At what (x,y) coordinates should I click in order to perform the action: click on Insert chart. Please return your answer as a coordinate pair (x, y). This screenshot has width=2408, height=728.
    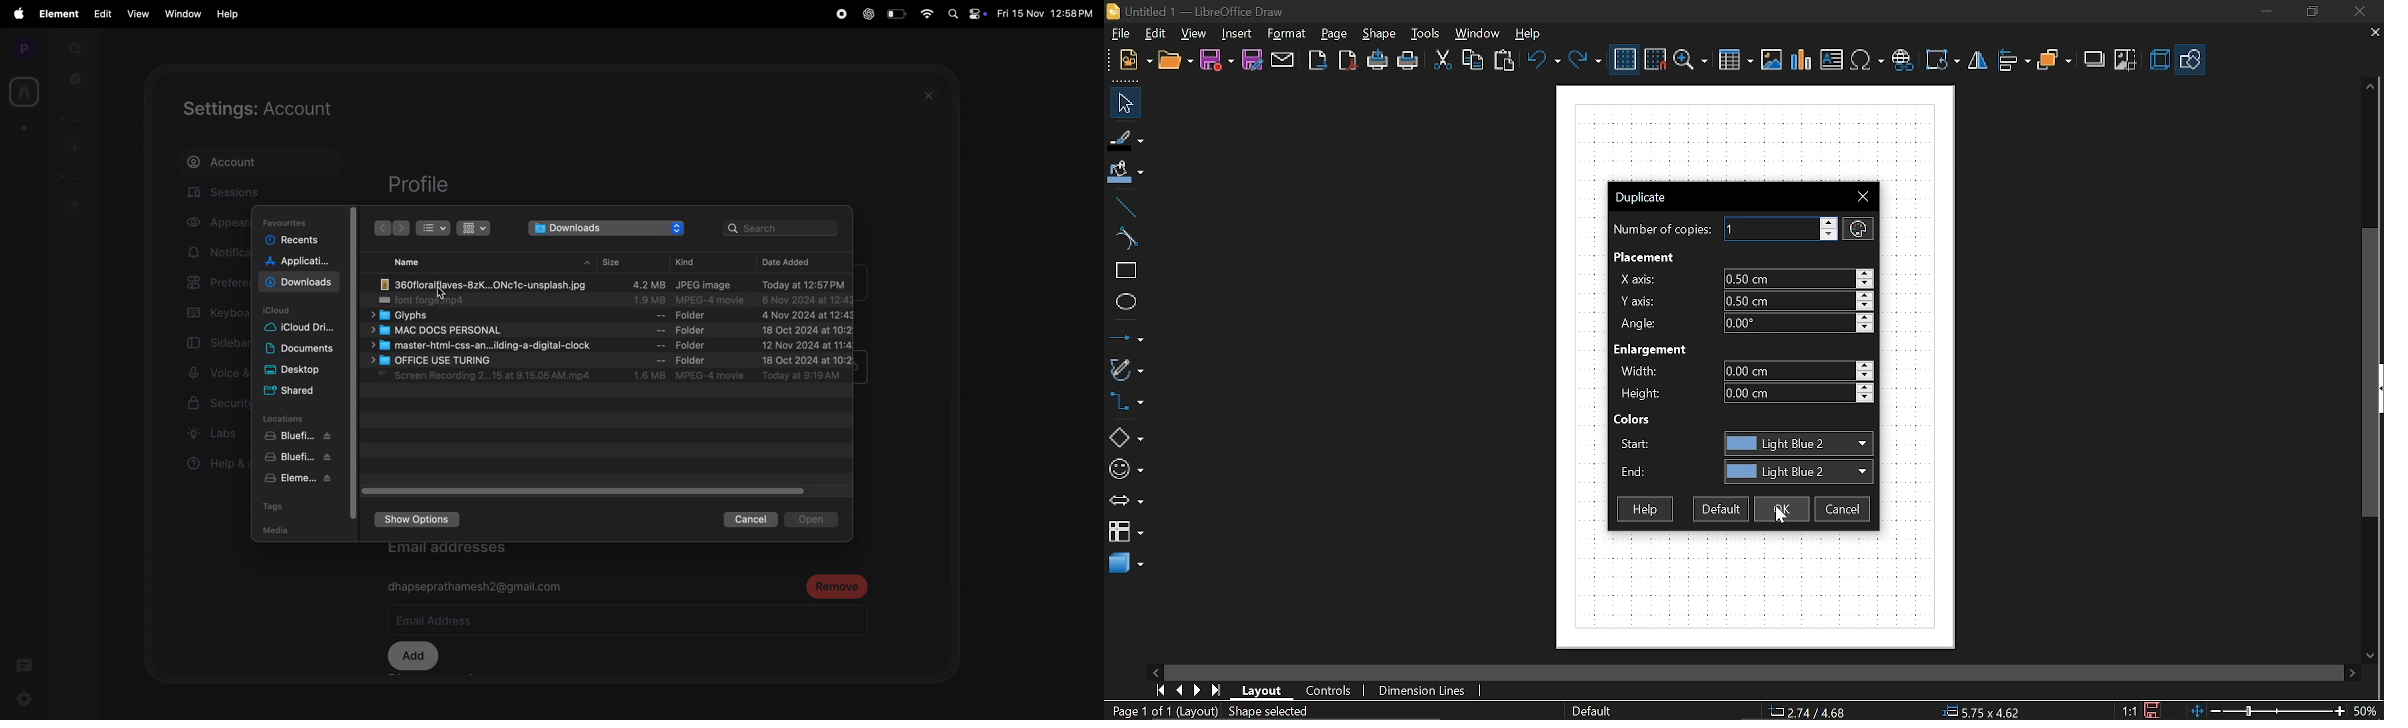
    Looking at the image, I should click on (1832, 59).